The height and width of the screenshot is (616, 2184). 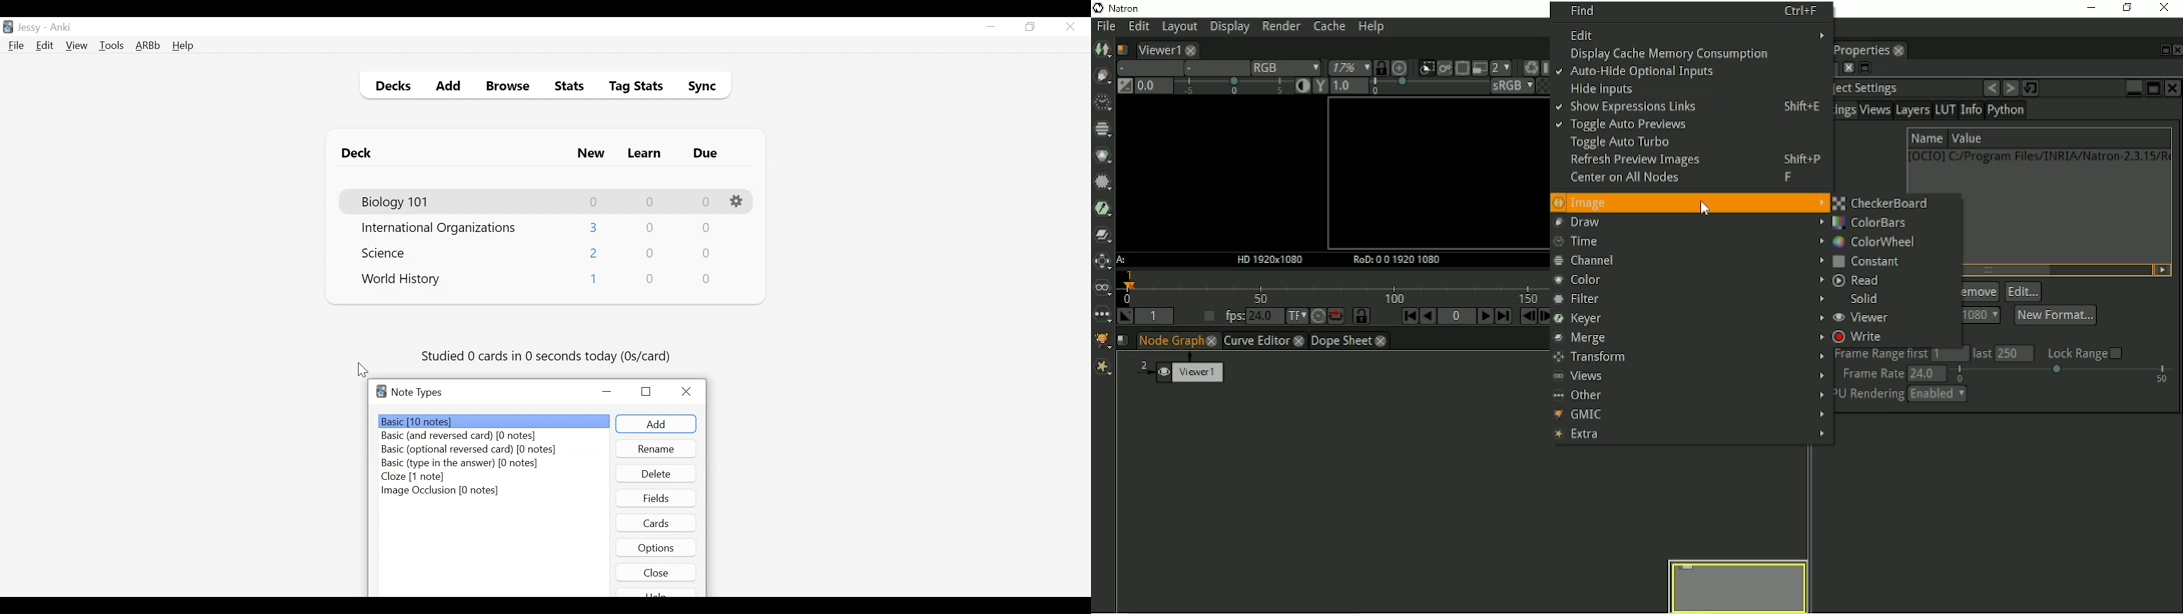 I want to click on , so click(x=656, y=424).